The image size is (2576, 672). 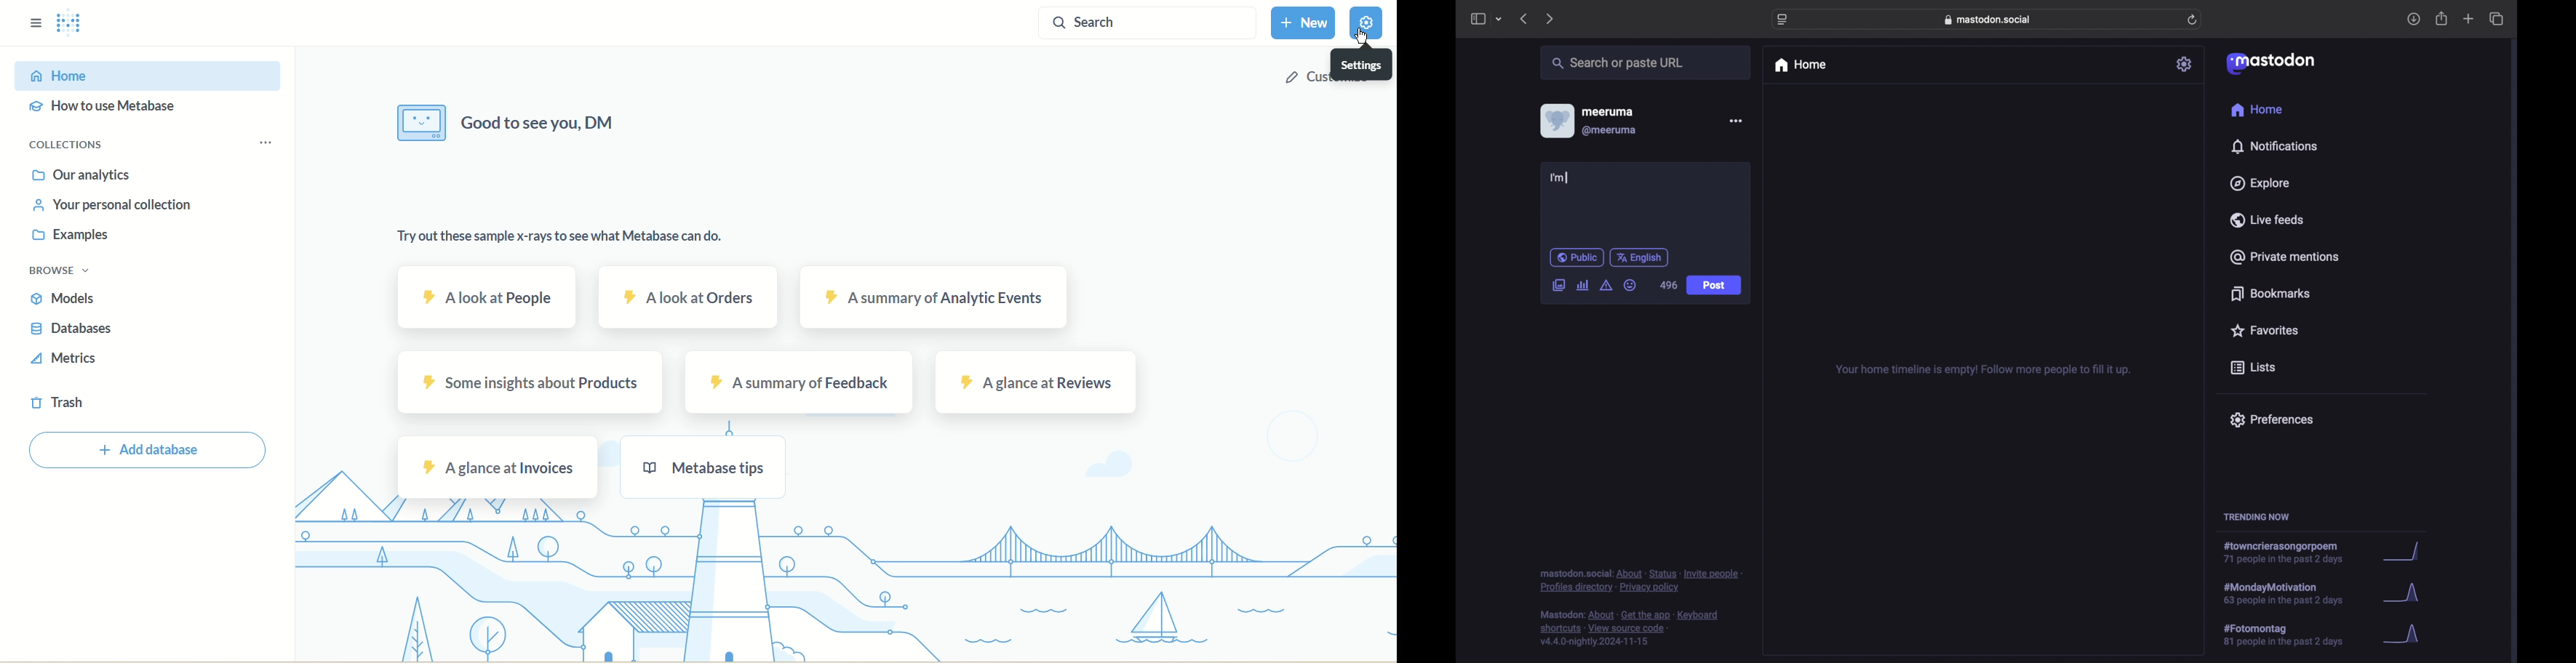 I want to click on settings, so click(x=2185, y=64).